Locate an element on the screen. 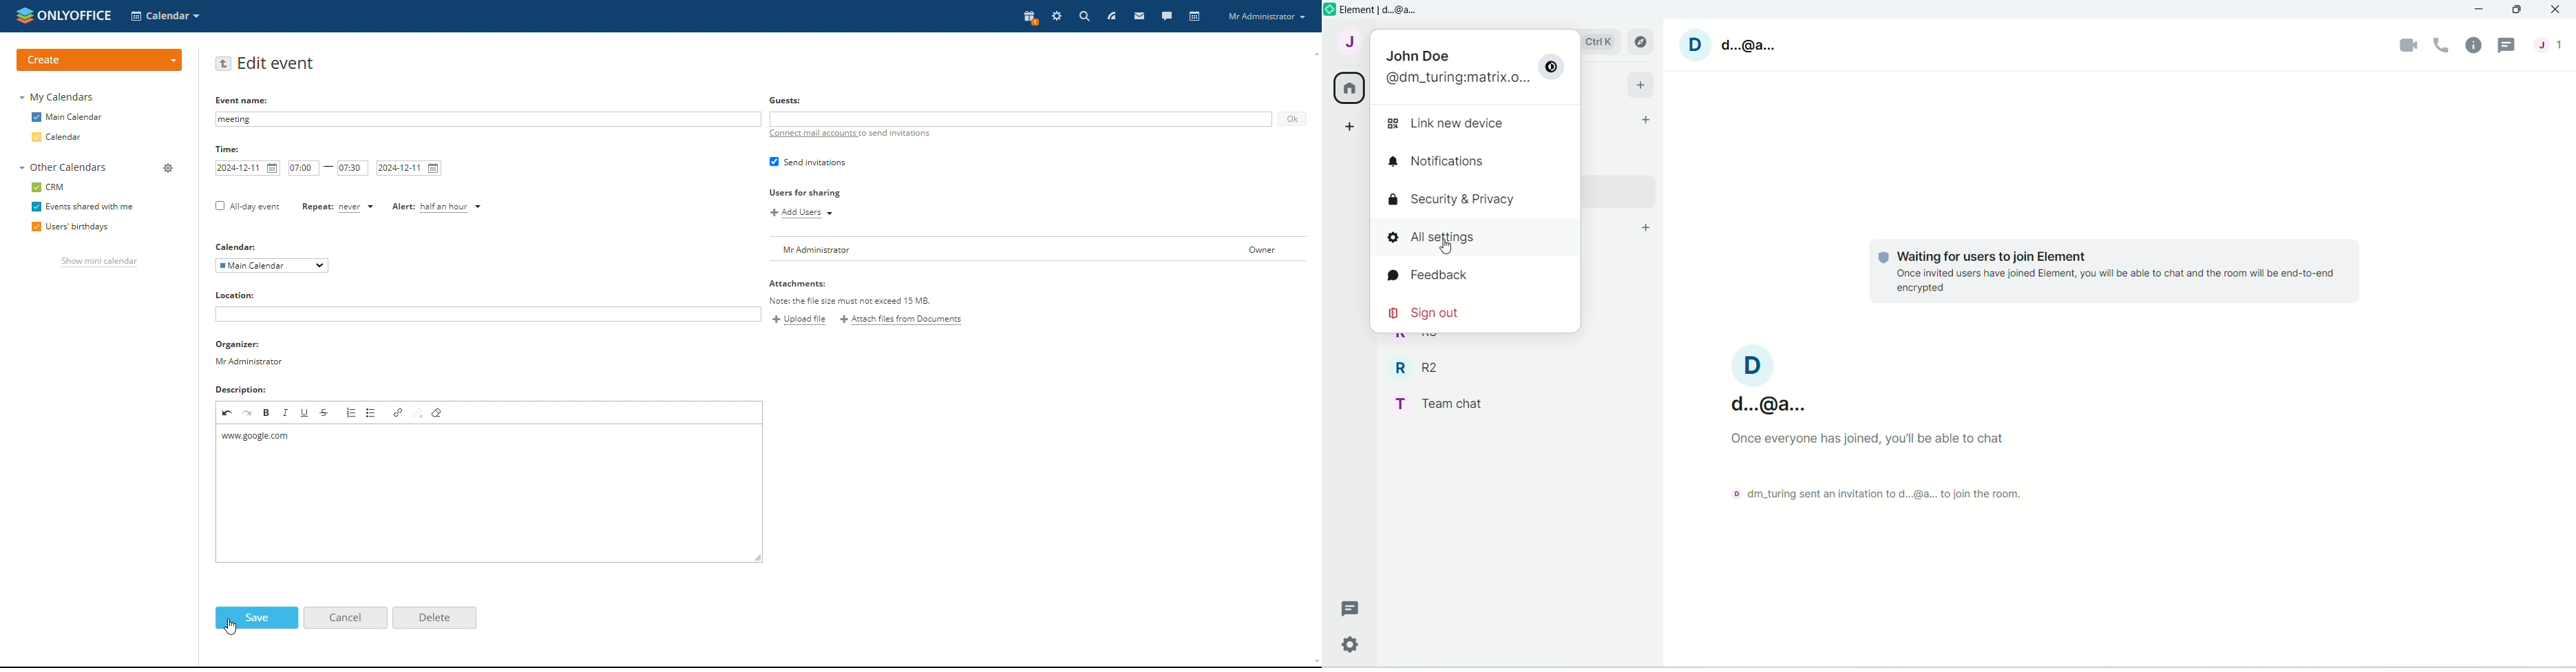 The width and height of the screenshot is (2576, 672). underline is located at coordinates (306, 413).